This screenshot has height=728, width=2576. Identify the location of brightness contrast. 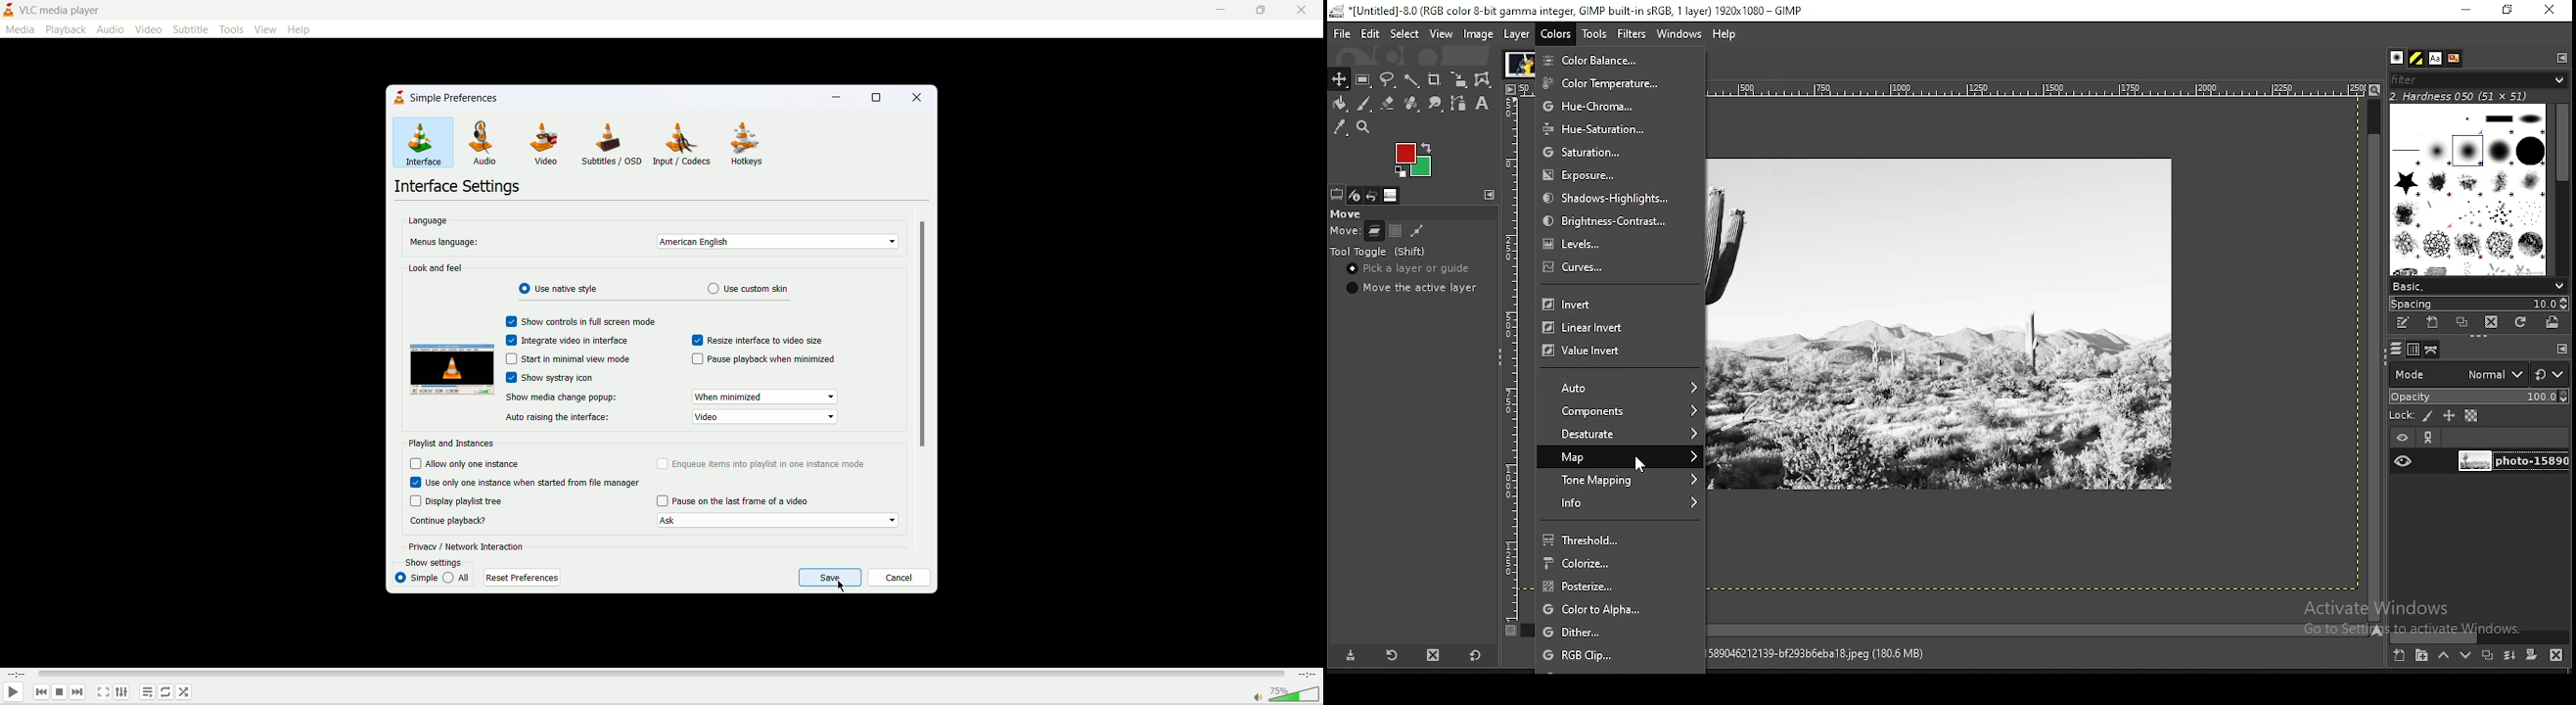
(1610, 220).